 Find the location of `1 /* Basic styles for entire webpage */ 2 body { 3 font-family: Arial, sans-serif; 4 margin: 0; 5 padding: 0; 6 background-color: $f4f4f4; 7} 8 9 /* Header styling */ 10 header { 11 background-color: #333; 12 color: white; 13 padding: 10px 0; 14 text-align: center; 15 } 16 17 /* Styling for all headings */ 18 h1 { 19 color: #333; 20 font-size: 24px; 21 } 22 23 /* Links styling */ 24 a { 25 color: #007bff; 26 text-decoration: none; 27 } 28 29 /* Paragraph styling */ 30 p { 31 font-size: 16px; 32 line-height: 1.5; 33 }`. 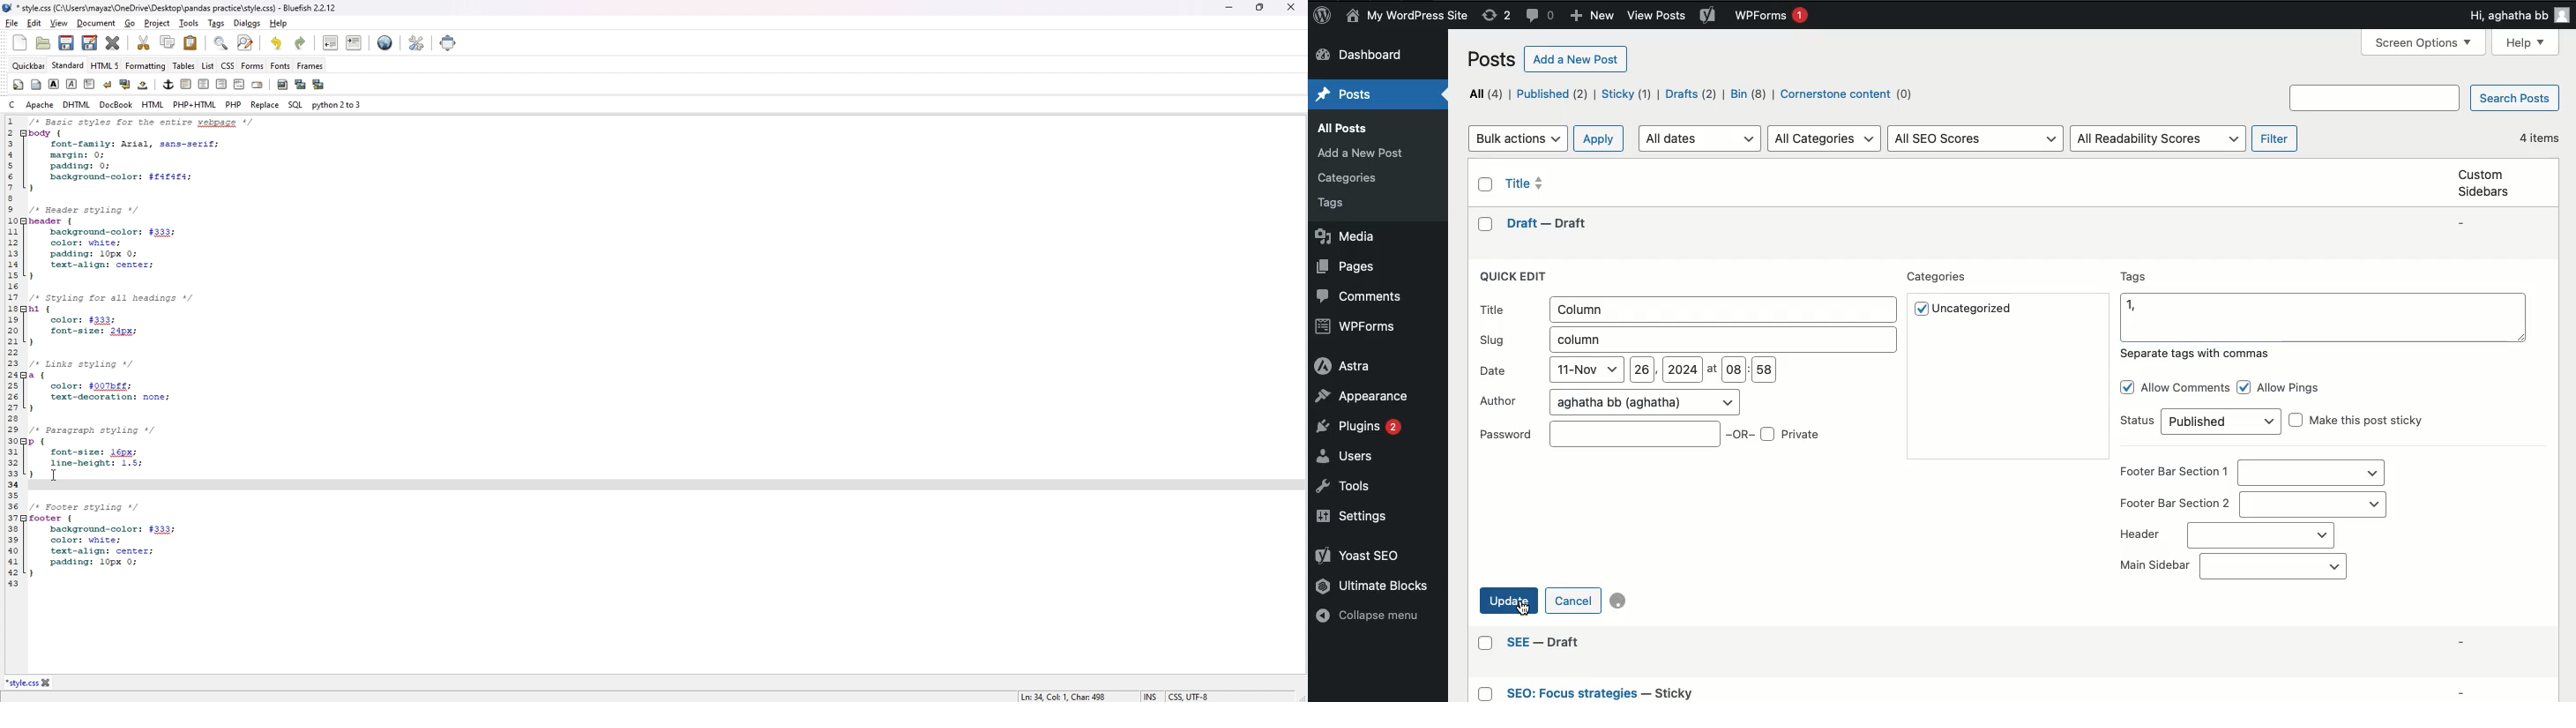

1 /* Basic styles for entire webpage */ 2 body { 3 font-family: Arial, sans-serif; 4 margin: 0; 5 padding: 0; 6 background-color: $f4f4f4; 7} 8 9 /* Header styling */ 10 header { 11 background-color: #333; 12 color: white; 13 padding: 10px 0; 14 text-align: center; 15 } 16 17 /* Styling for all headings */ 18 h1 { 19 color: #333; 20 font-size: 24px; 21 } 22 23 /* Links styling */ 24 a { 25 color: #007bff; 26 text-decoration: none; 27 } 28 29 /* Paragraph styling */ 30 p { 31 font-size: 16px; 32 line-height: 1.5; 33 } is located at coordinates (132, 296).